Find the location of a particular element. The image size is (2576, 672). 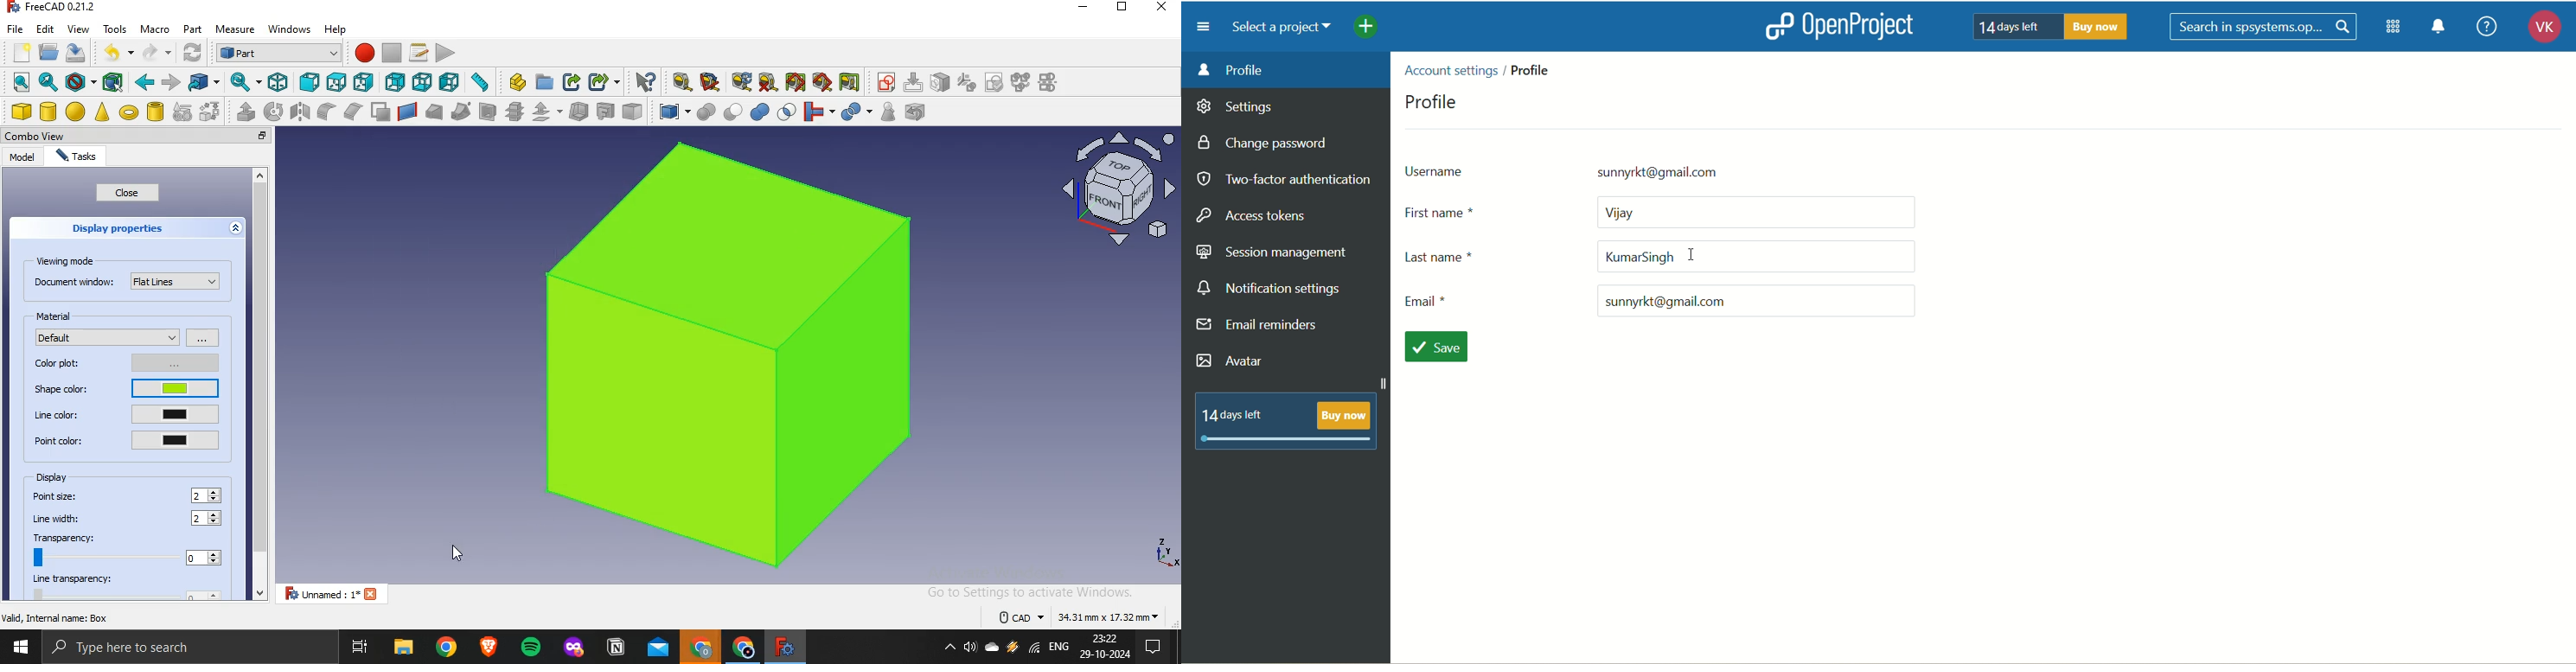

english is located at coordinates (1059, 647).